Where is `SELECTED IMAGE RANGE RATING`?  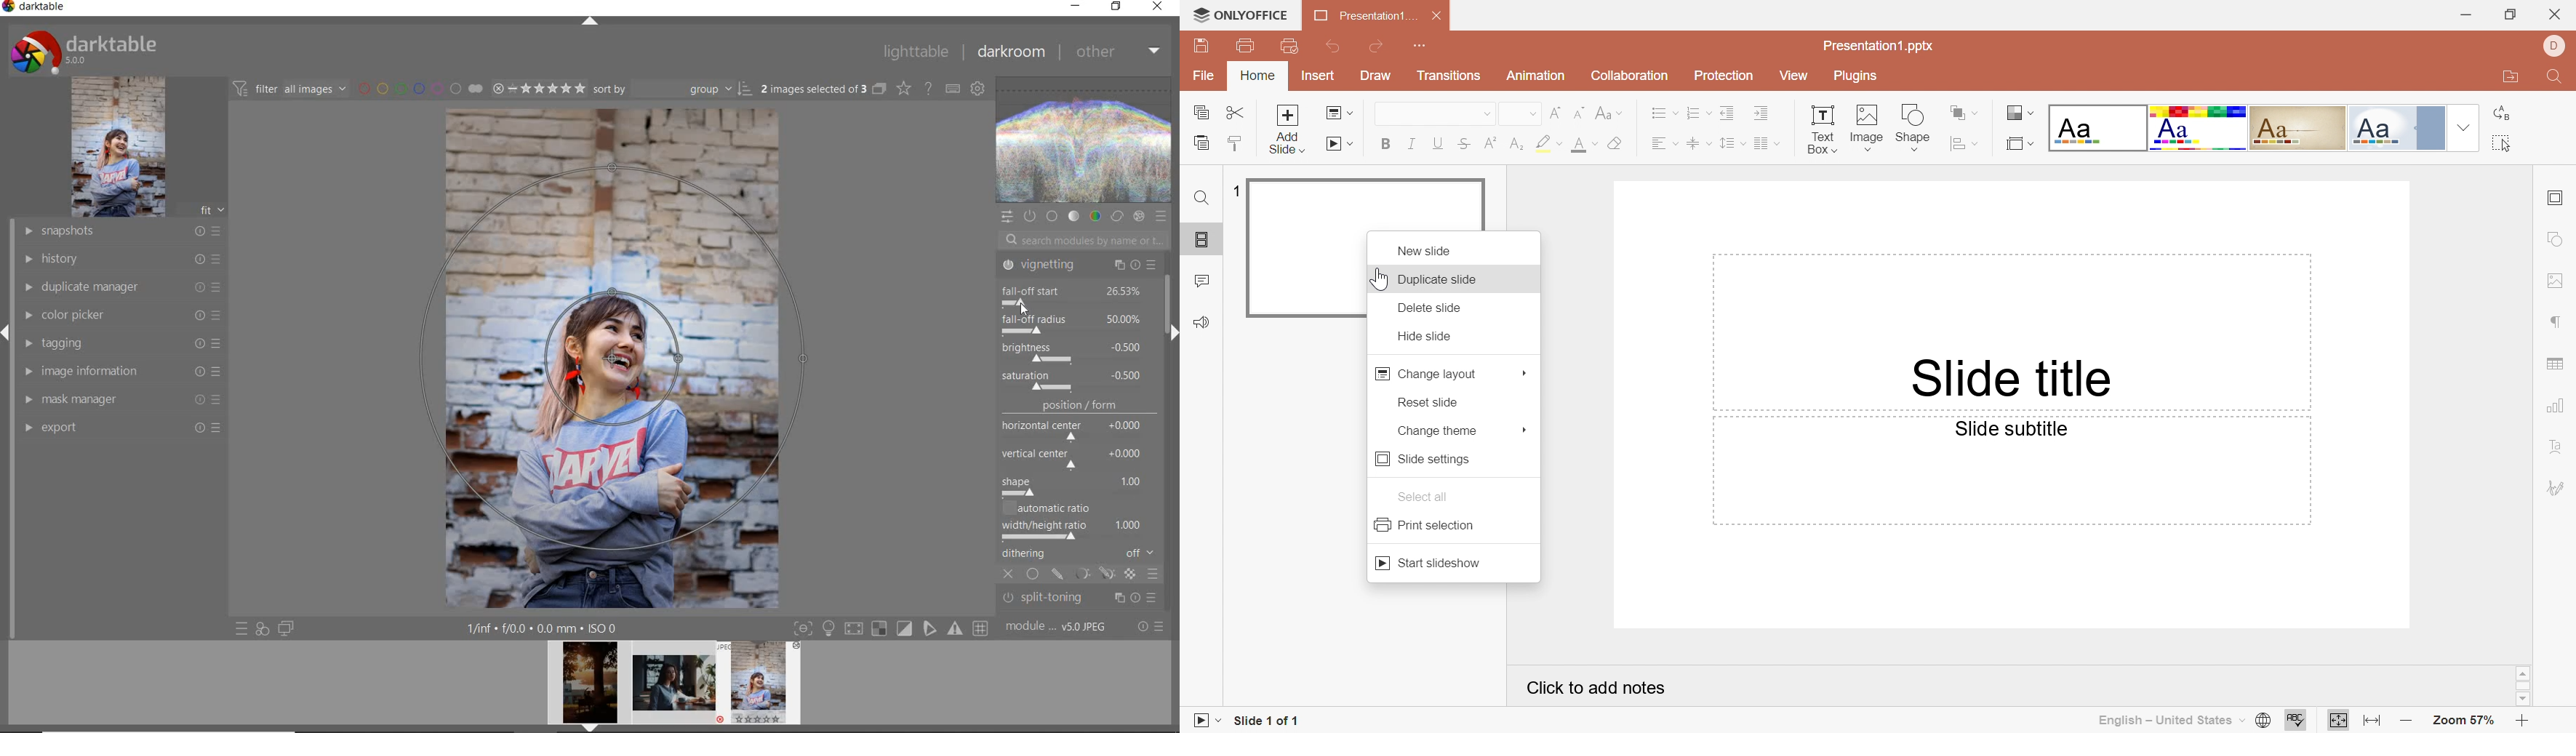 SELECTED IMAGE RANGE RATING is located at coordinates (539, 87).